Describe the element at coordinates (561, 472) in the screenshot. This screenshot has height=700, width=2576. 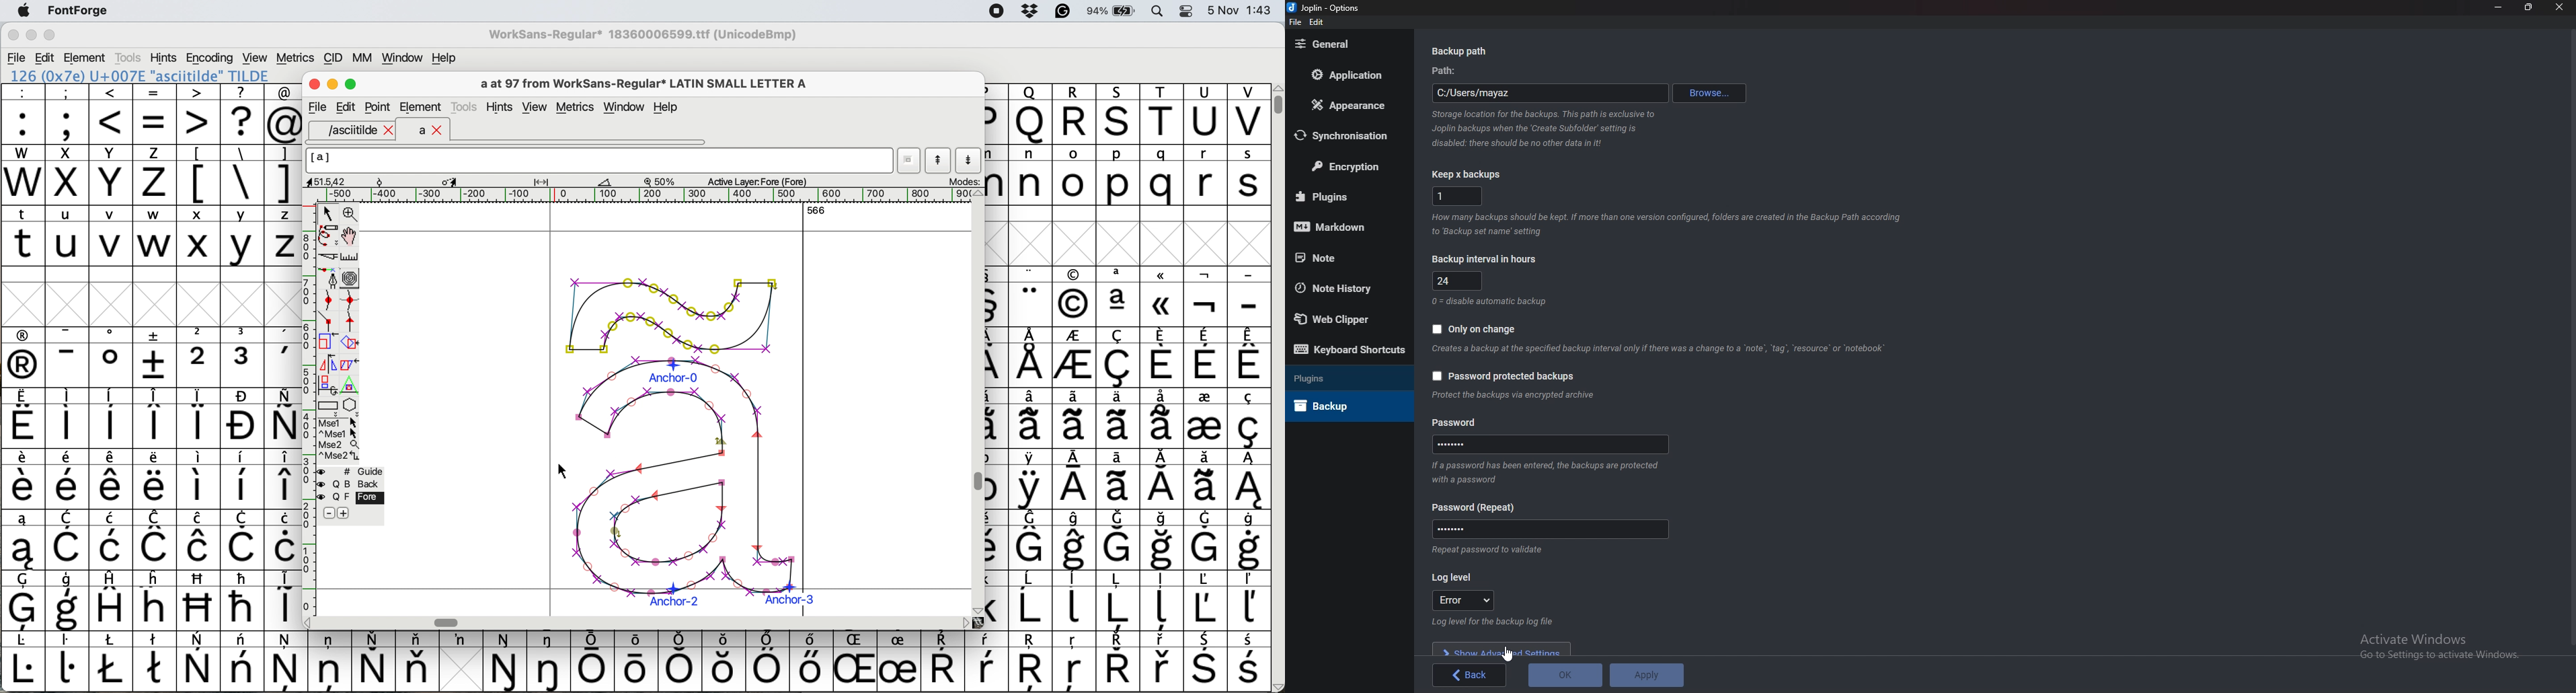
I see `cursor` at that location.